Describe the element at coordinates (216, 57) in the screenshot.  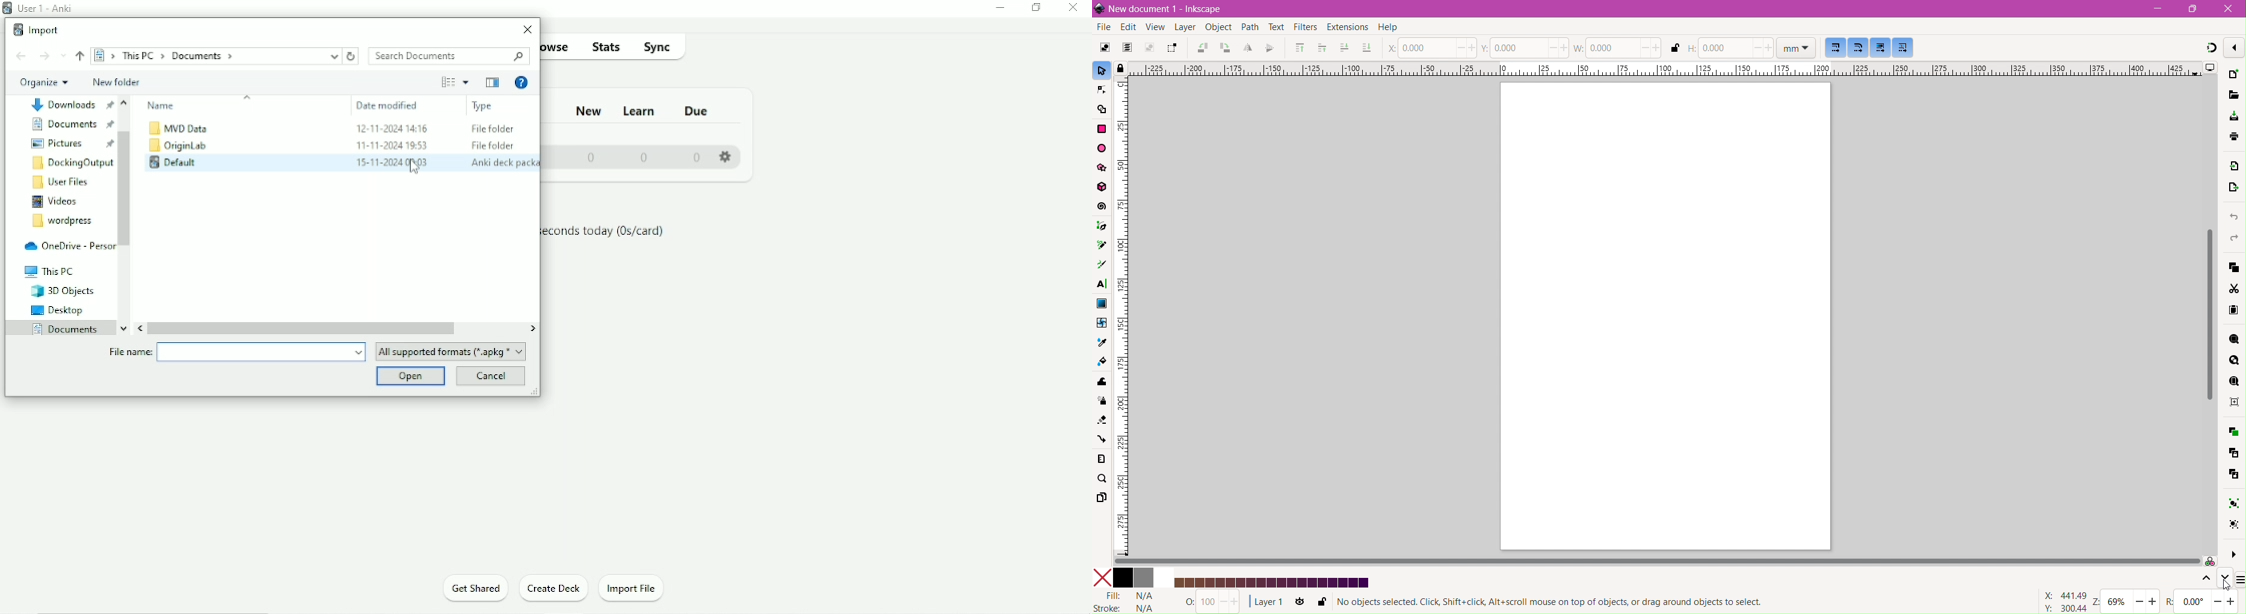
I see `Location` at that location.